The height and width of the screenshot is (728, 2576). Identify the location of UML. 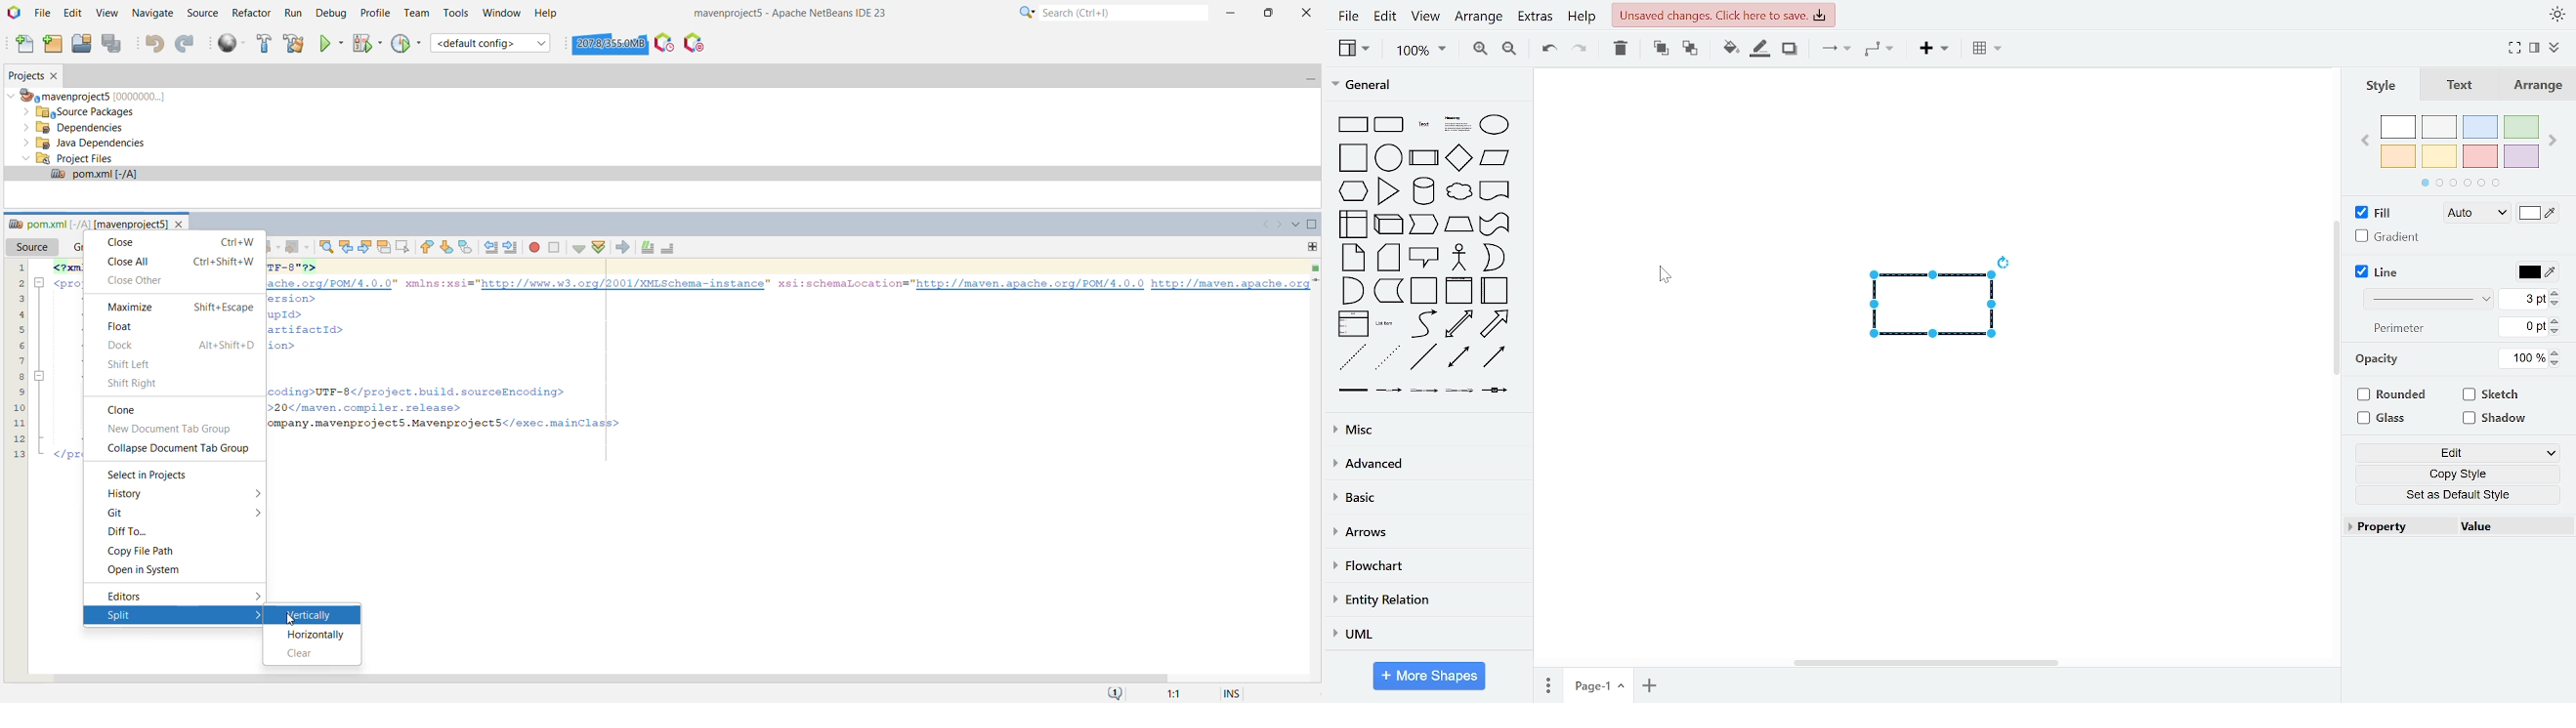
(1425, 634).